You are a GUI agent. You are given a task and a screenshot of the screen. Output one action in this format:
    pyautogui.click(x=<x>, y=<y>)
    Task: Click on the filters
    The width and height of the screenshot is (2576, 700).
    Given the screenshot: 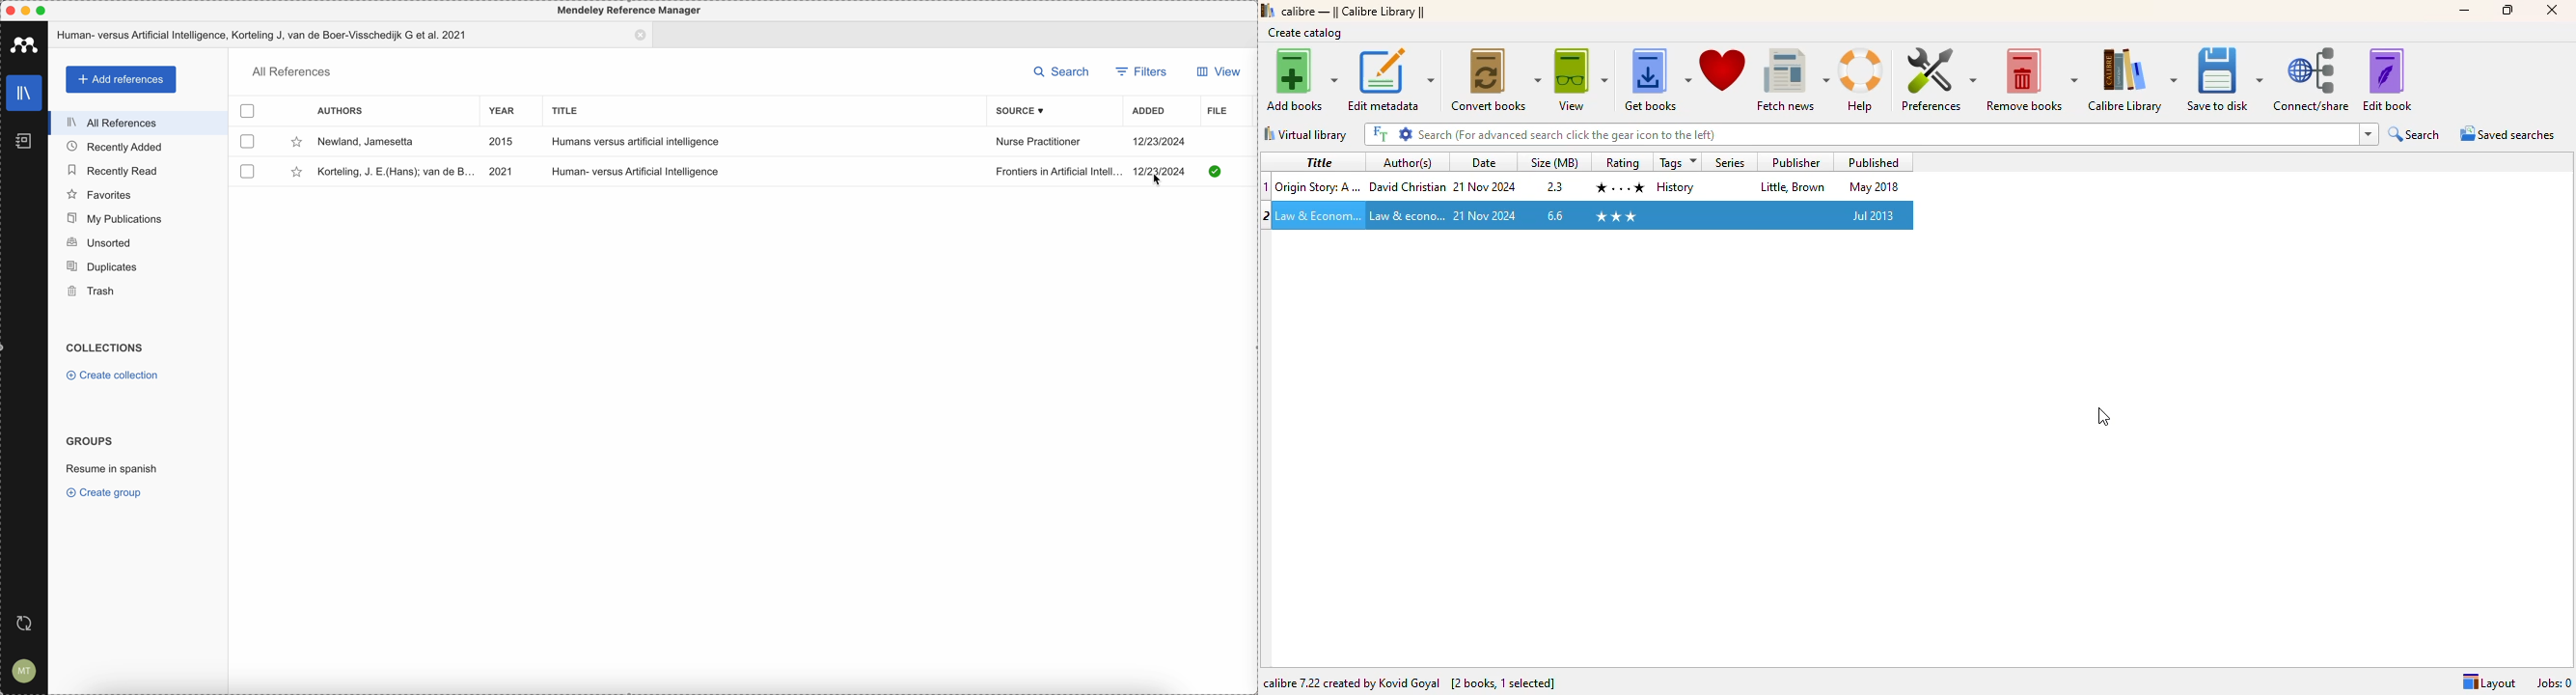 What is the action you would take?
    pyautogui.click(x=1139, y=70)
    